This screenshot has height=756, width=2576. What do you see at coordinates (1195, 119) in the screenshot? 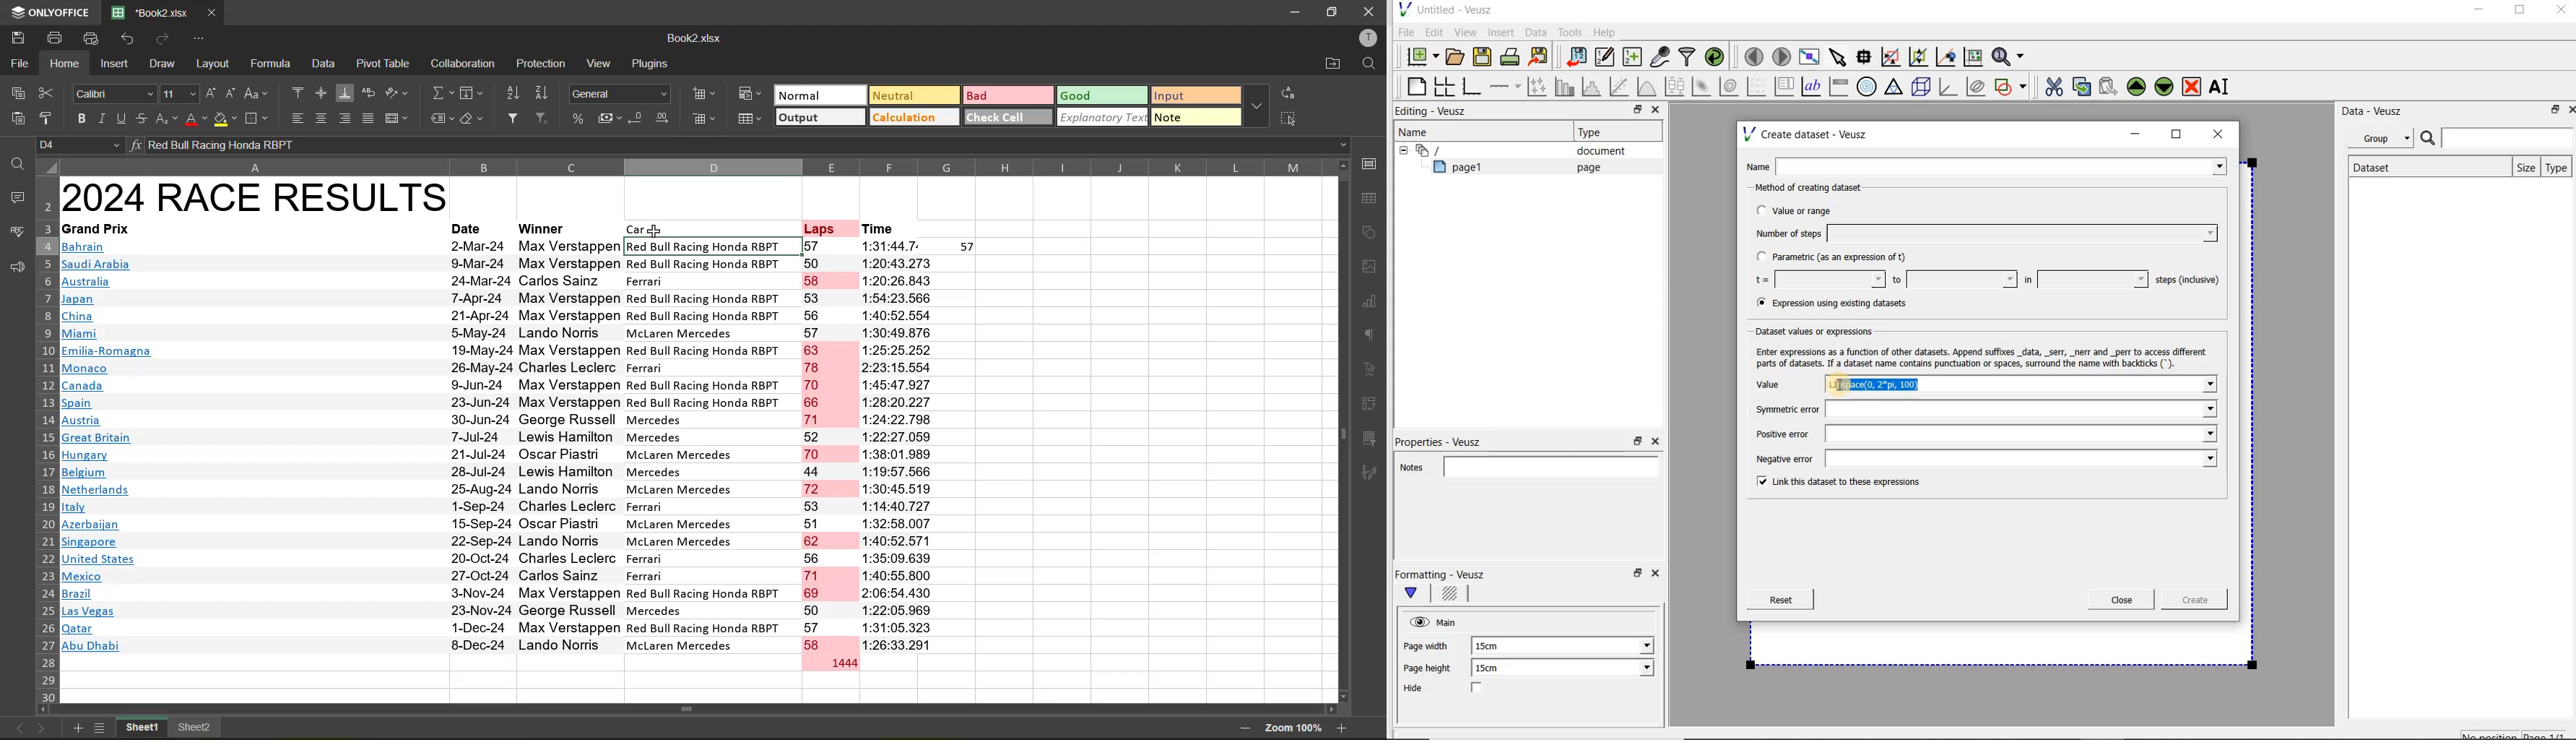
I see `note` at bounding box center [1195, 119].